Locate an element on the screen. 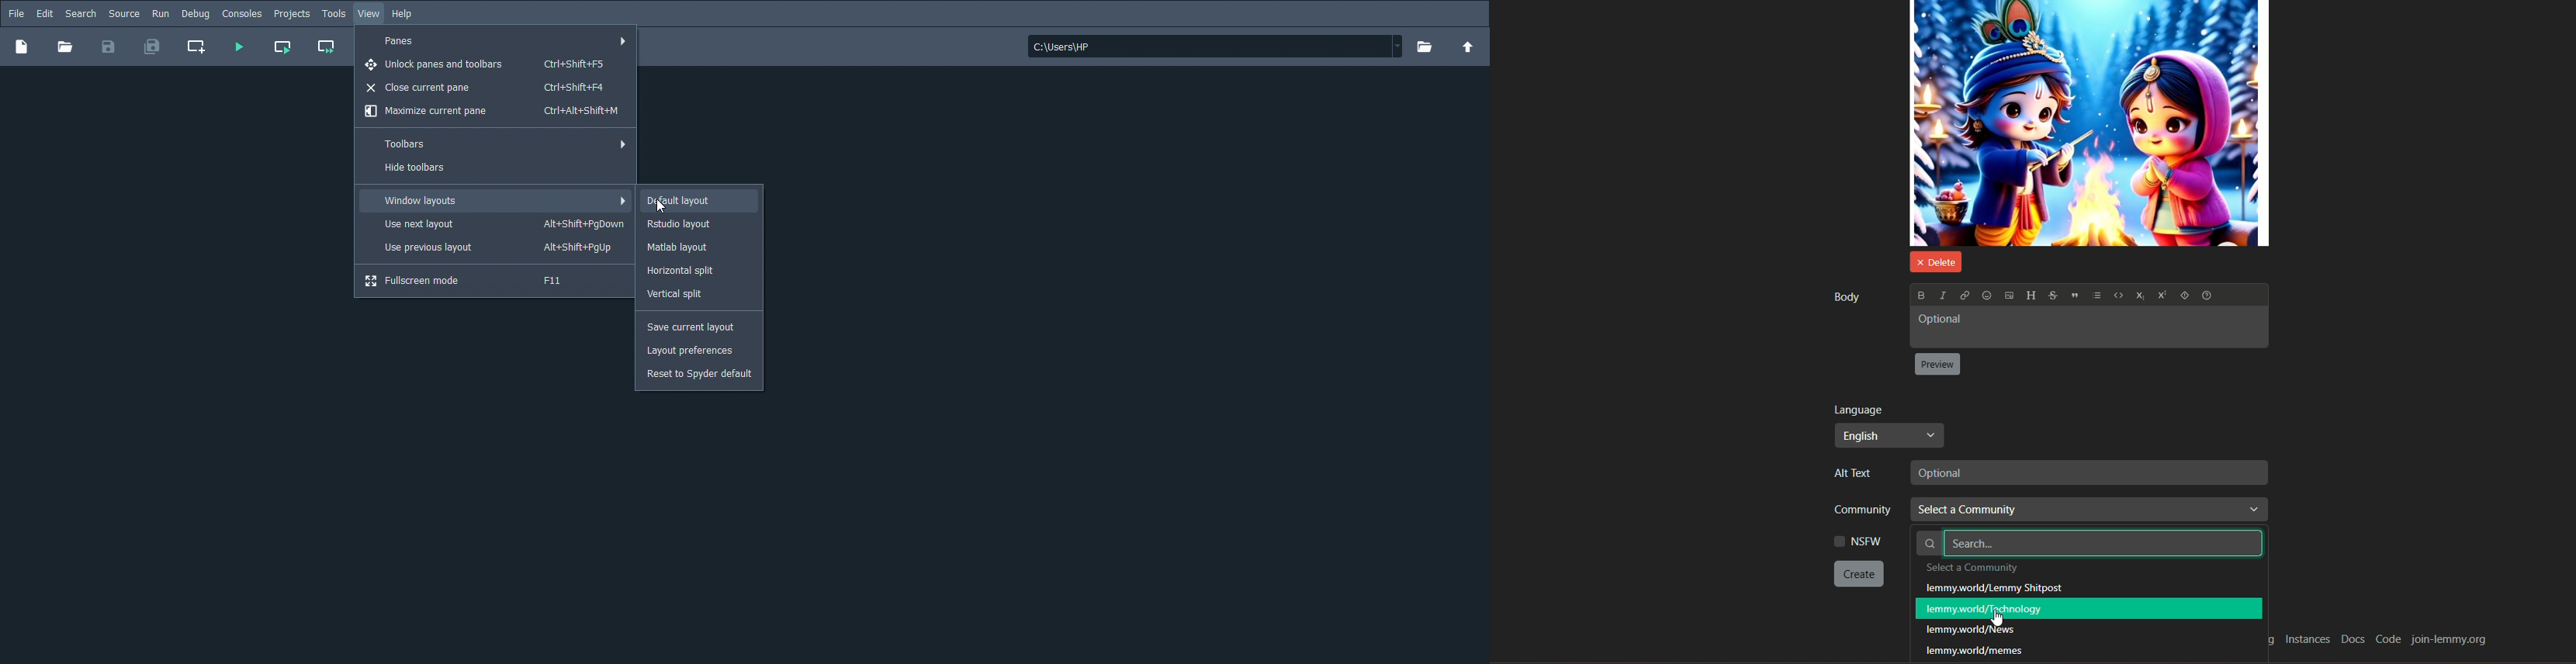 The image size is (2576, 672). Layout preferences is located at coordinates (693, 351).